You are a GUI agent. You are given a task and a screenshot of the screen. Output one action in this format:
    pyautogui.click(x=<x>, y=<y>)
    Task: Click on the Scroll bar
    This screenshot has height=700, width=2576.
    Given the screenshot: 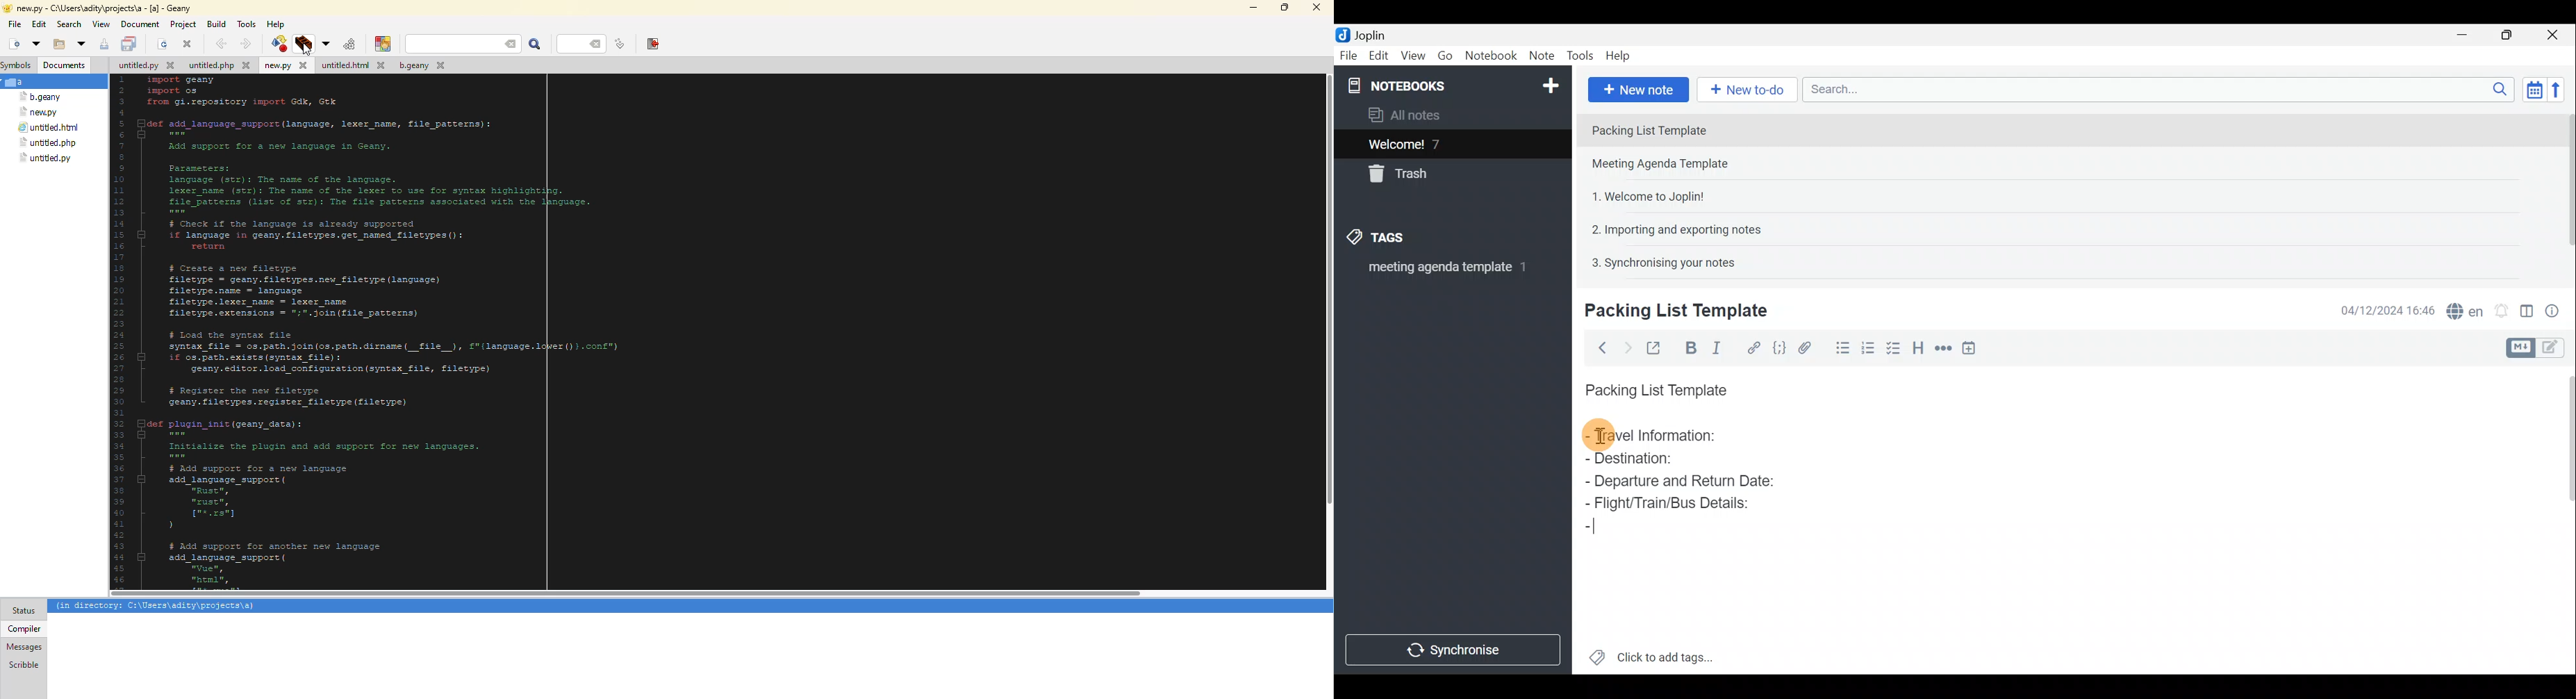 What is the action you would take?
    pyautogui.click(x=2565, y=518)
    